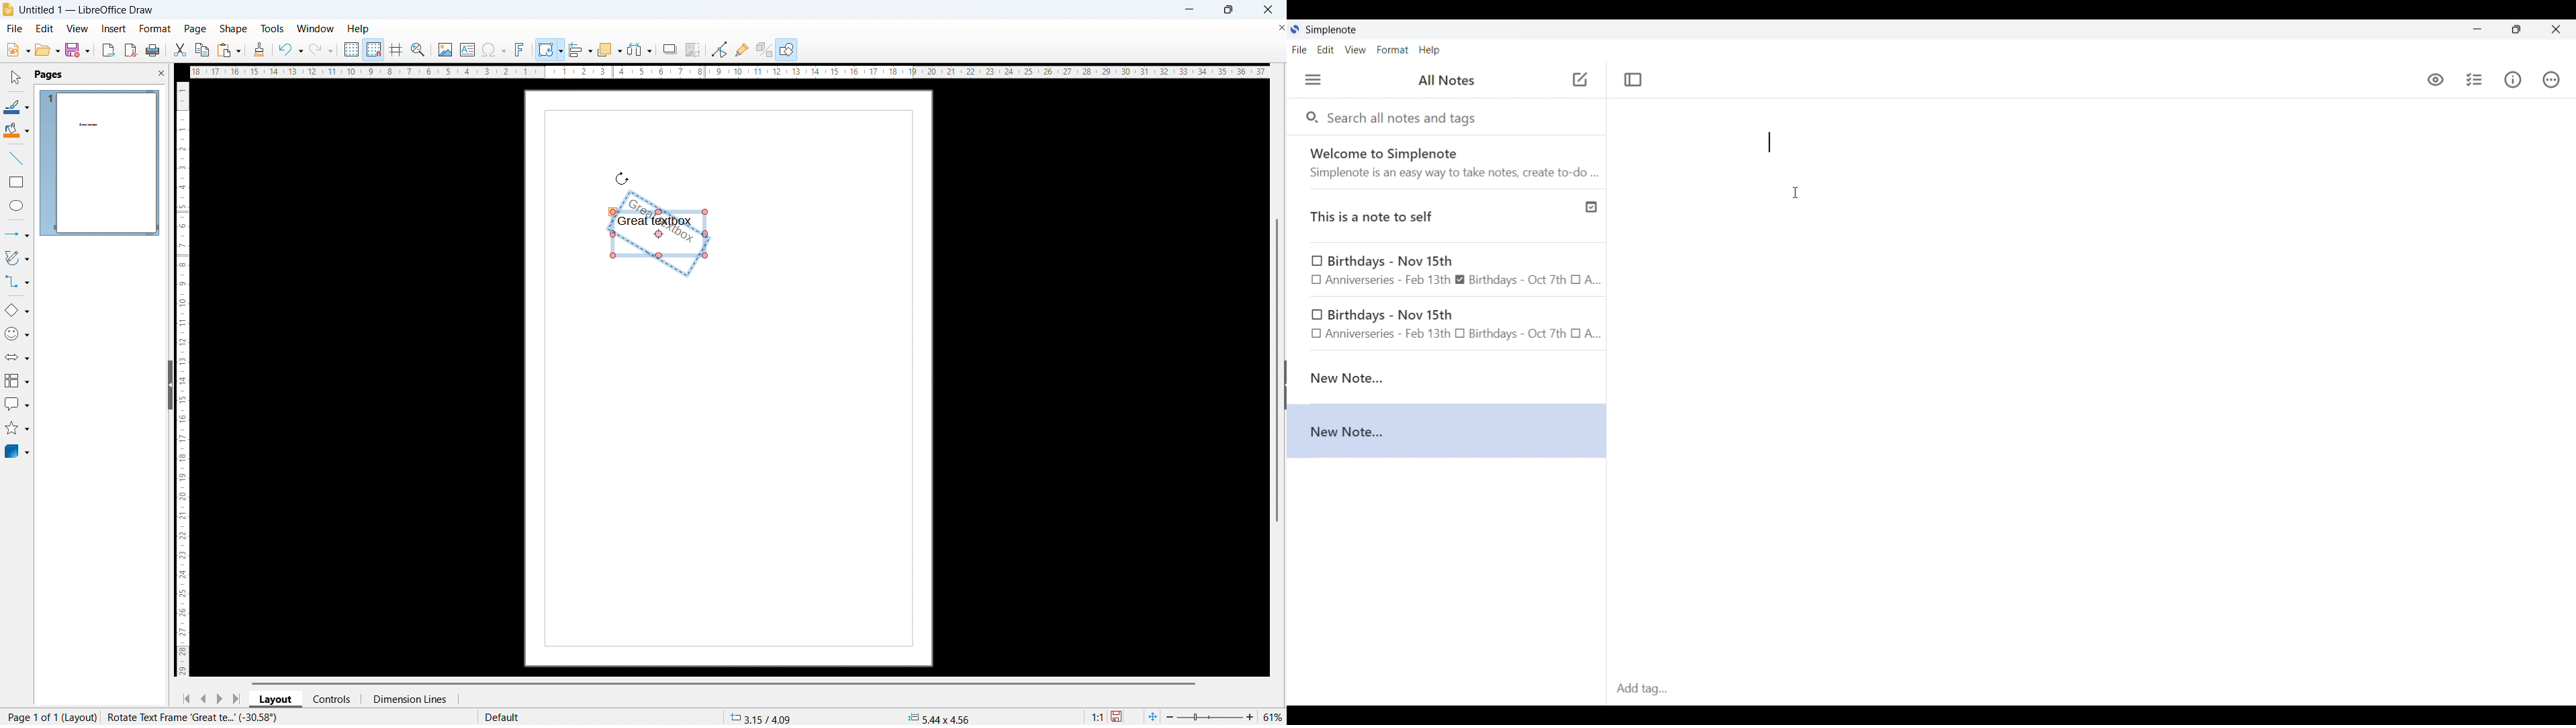  Describe the element at coordinates (195, 29) in the screenshot. I see `page` at that location.